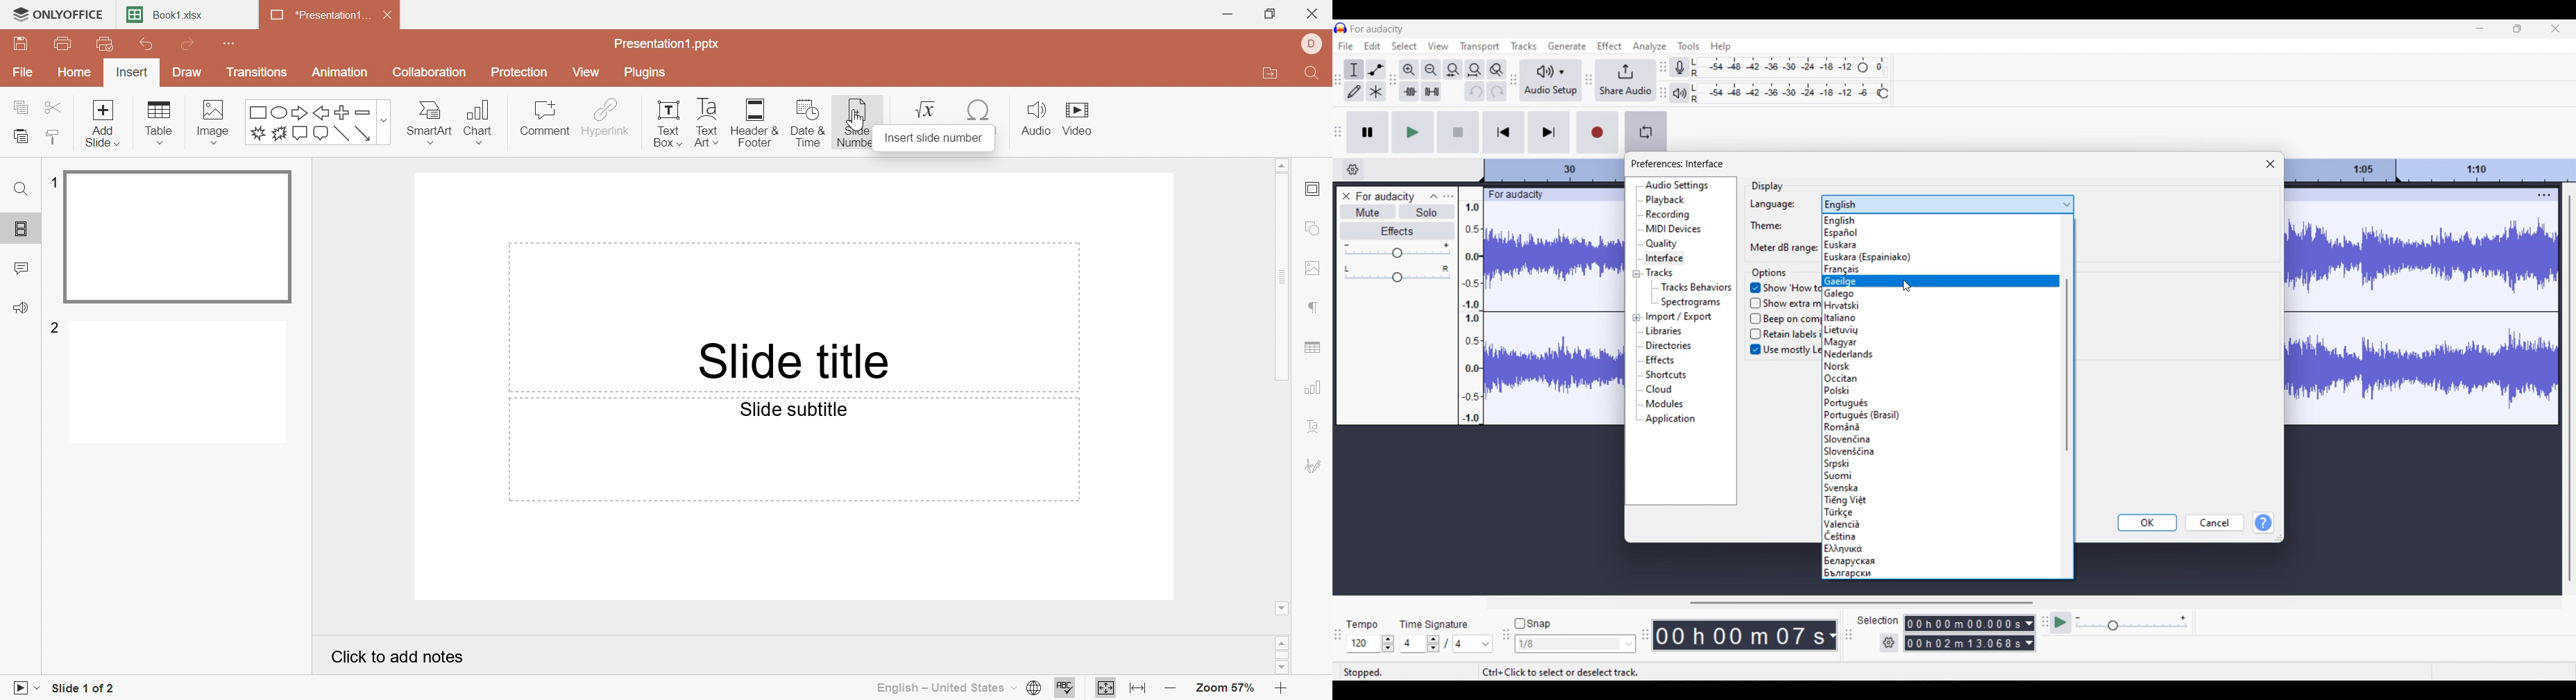 The image size is (2576, 700). What do you see at coordinates (646, 72) in the screenshot?
I see `Plugins` at bounding box center [646, 72].